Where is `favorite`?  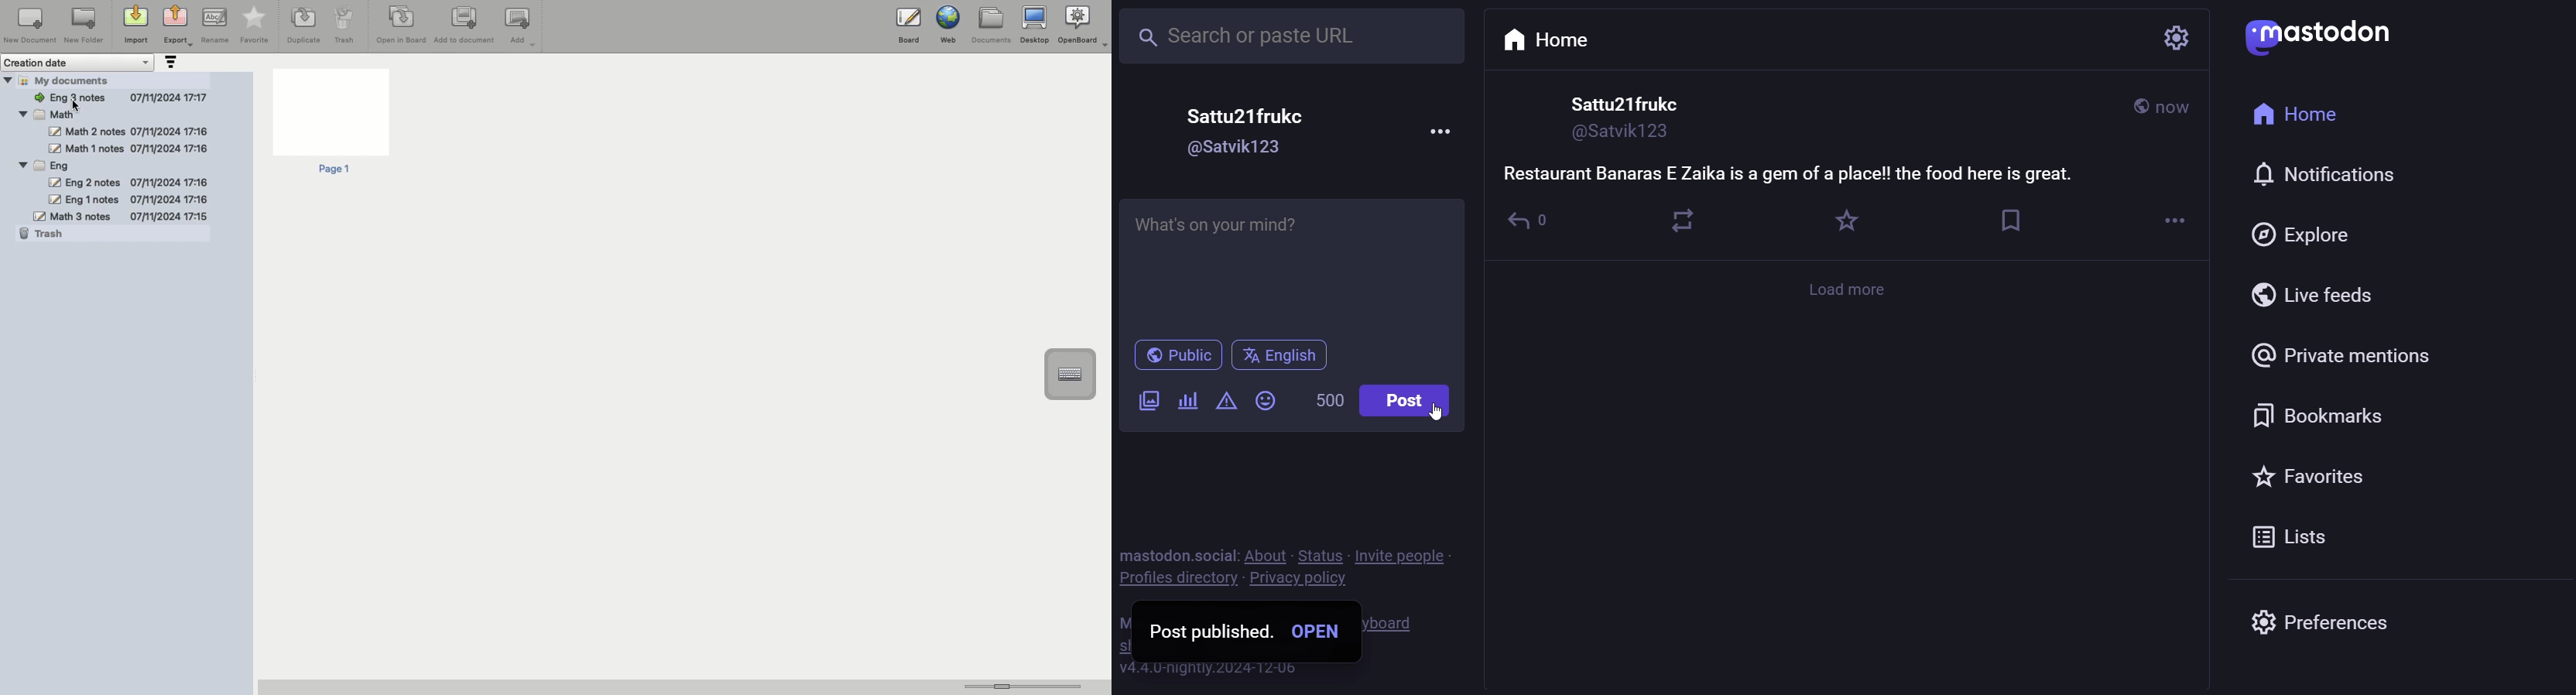
favorite is located at coordinates (1840, 220).